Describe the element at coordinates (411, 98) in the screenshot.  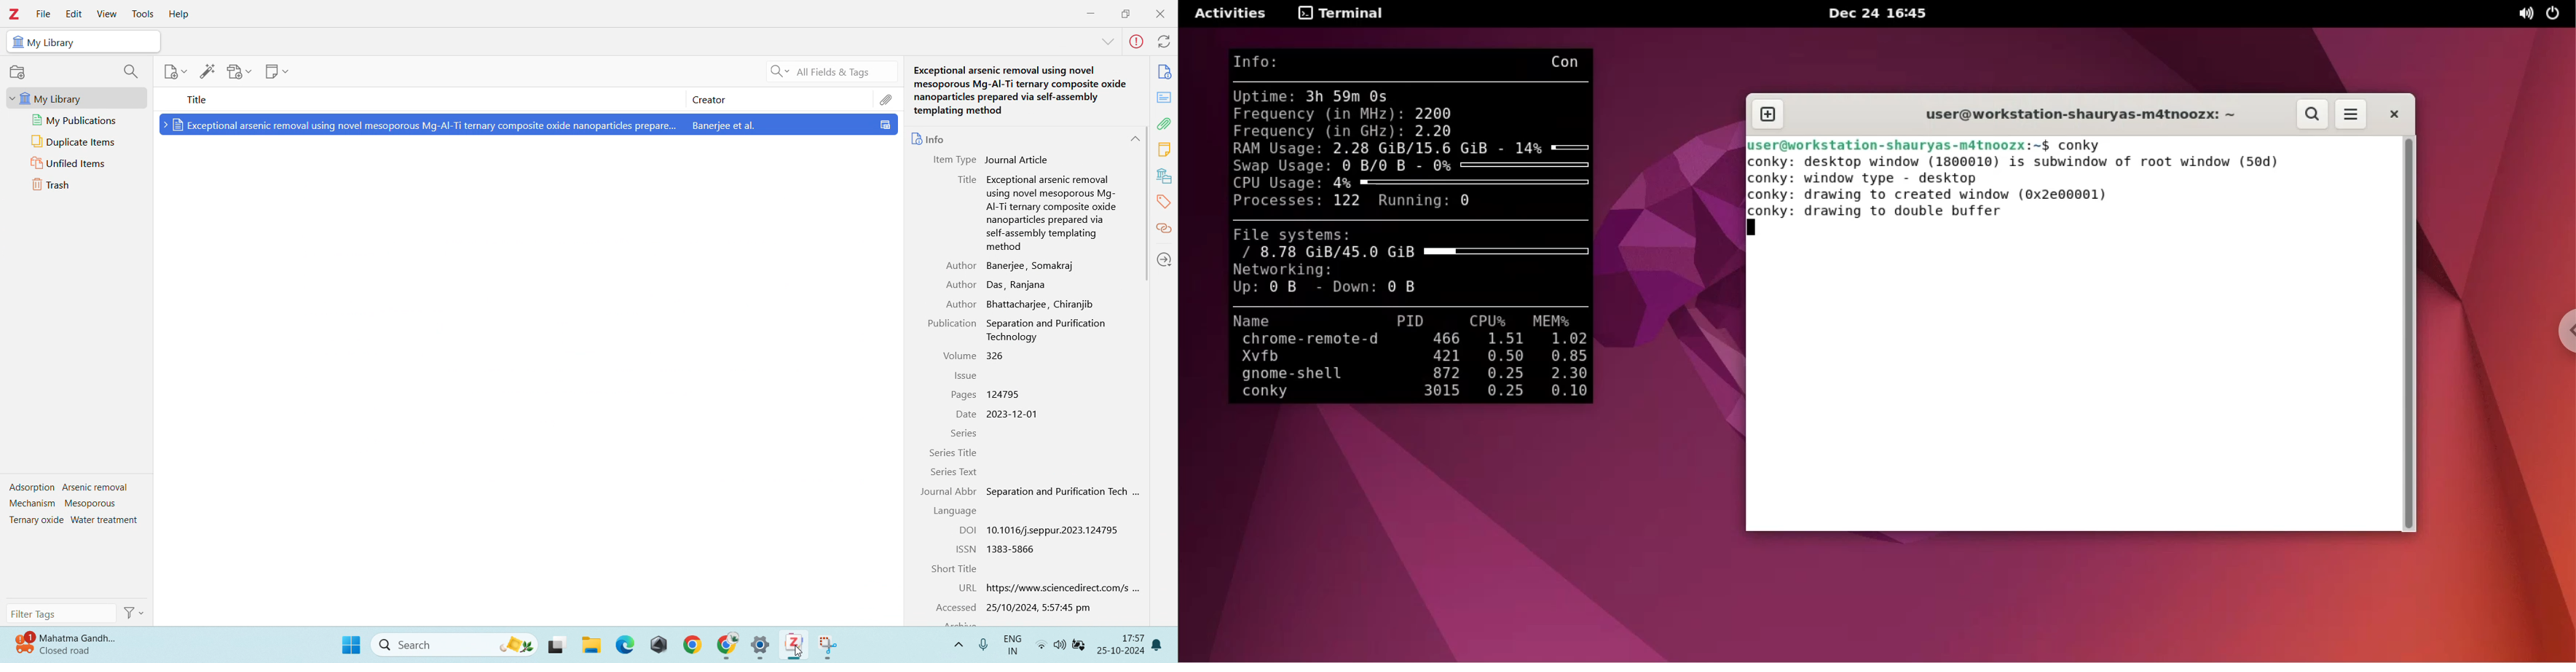
I see `title` at that location.